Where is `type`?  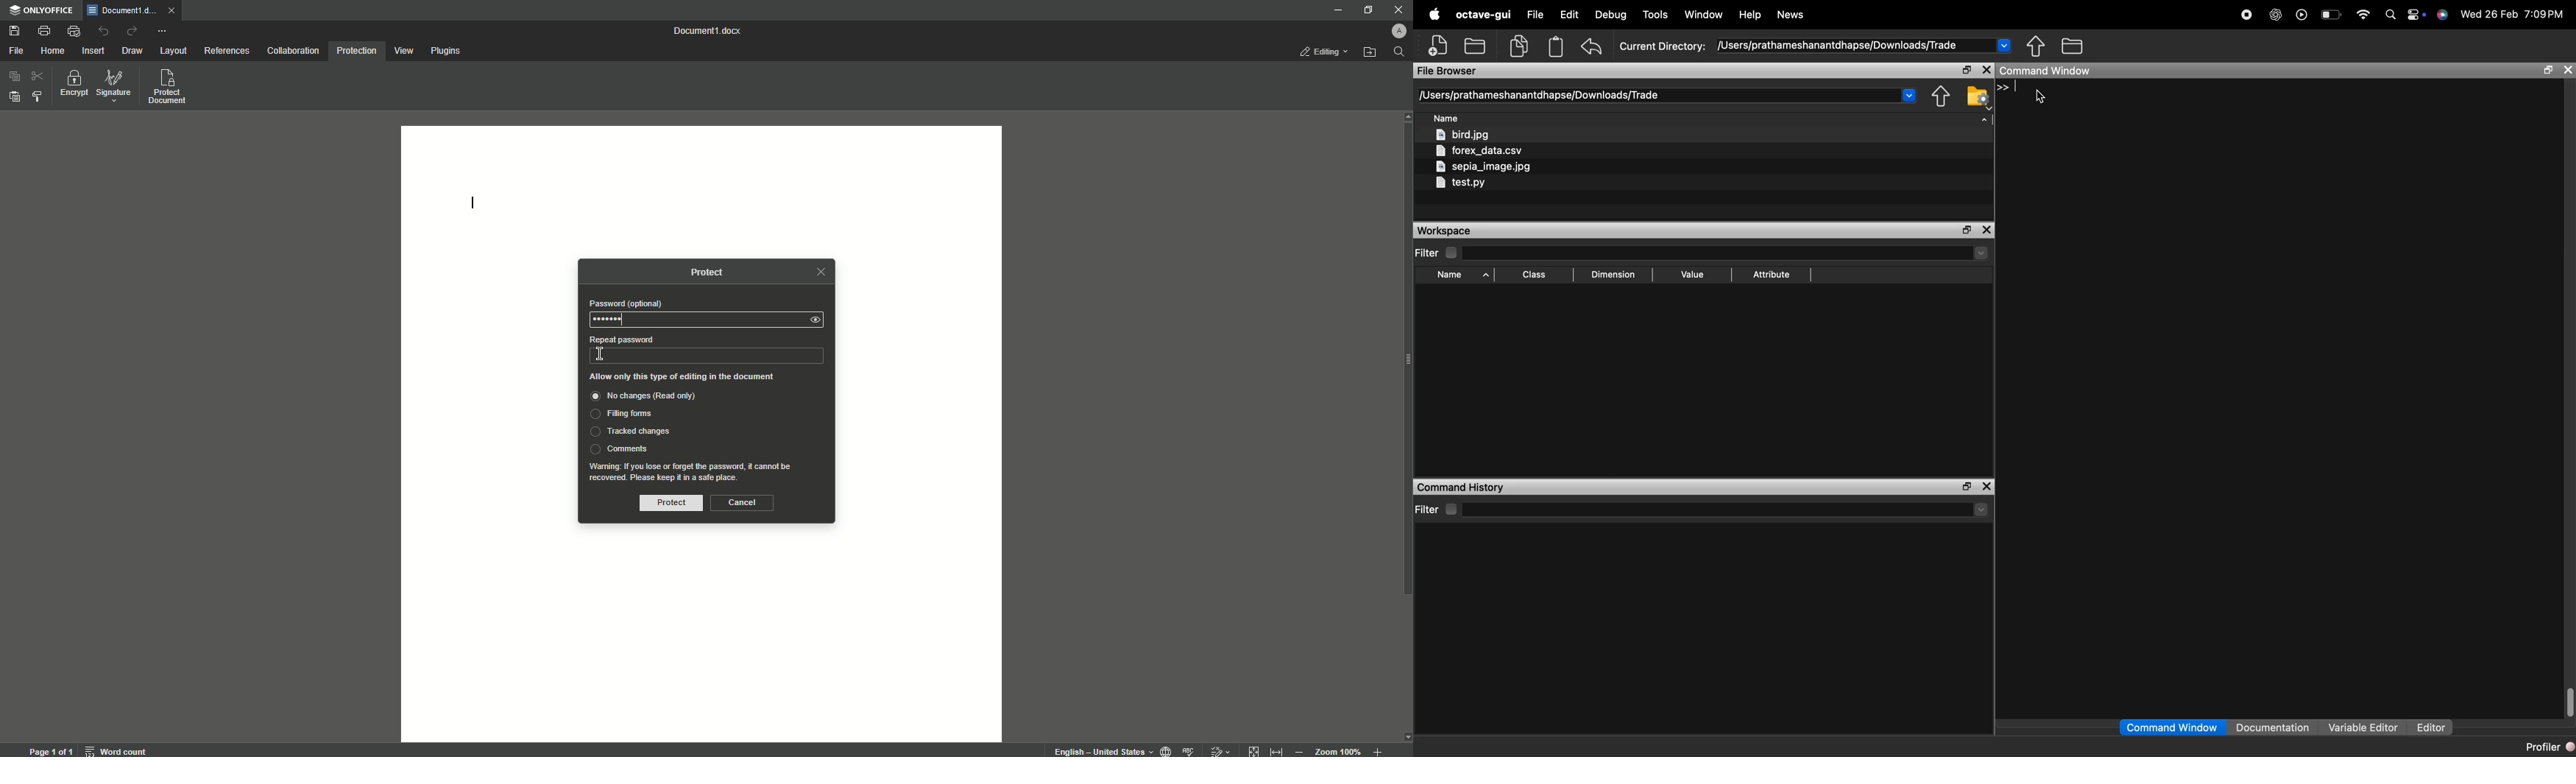
type is located at coordinates (699, 355).